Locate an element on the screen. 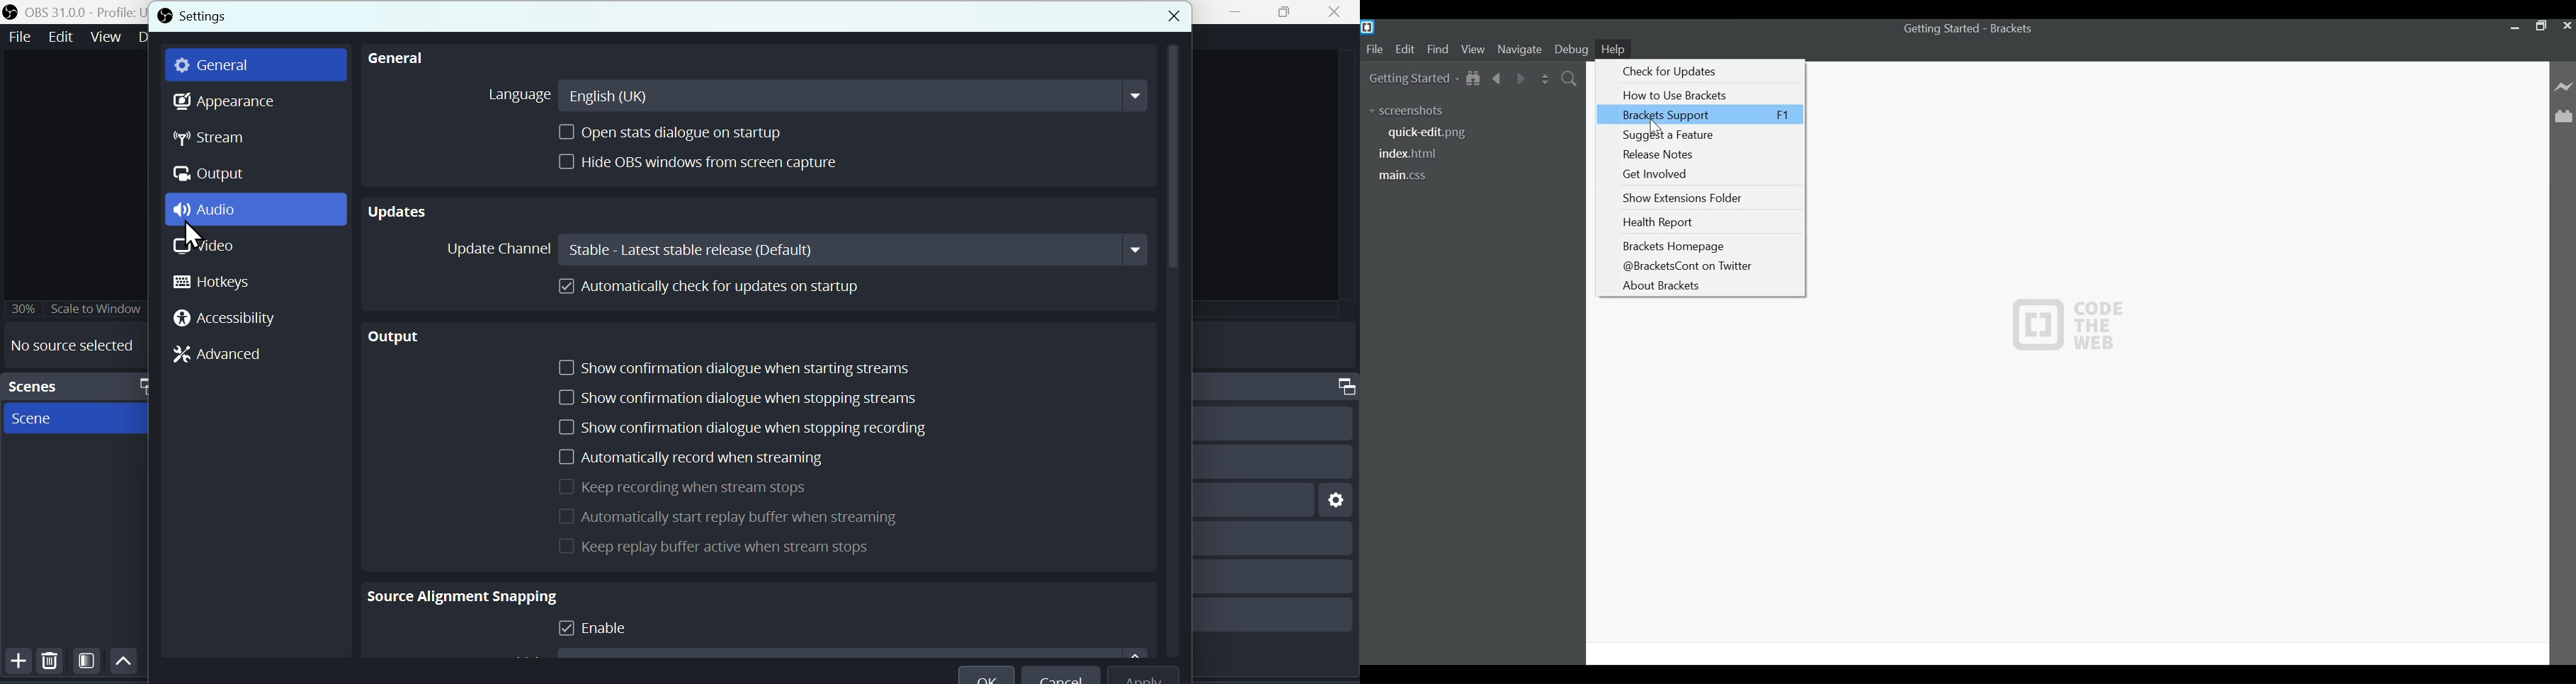 The width and height of the screenshot is (2576, 700). No source selected is located at coordinates (72, 345).